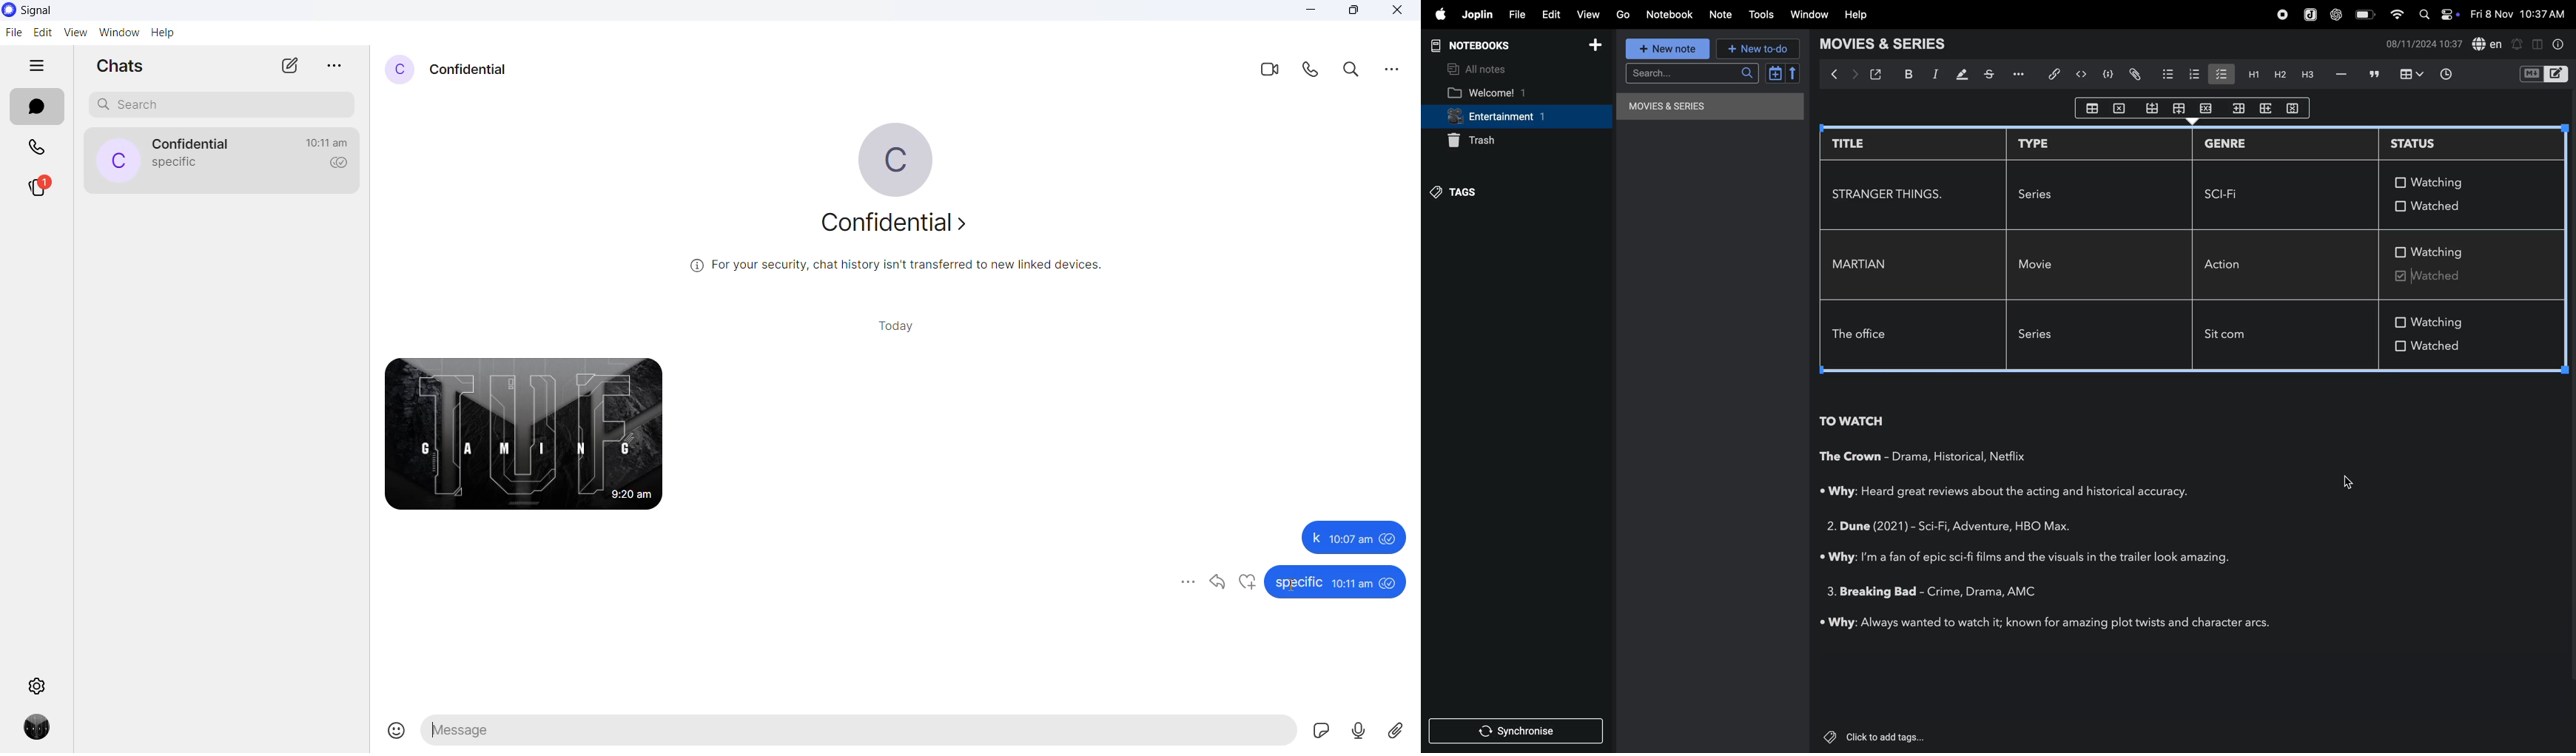  I want to click on new to do, so click(1757, 48).